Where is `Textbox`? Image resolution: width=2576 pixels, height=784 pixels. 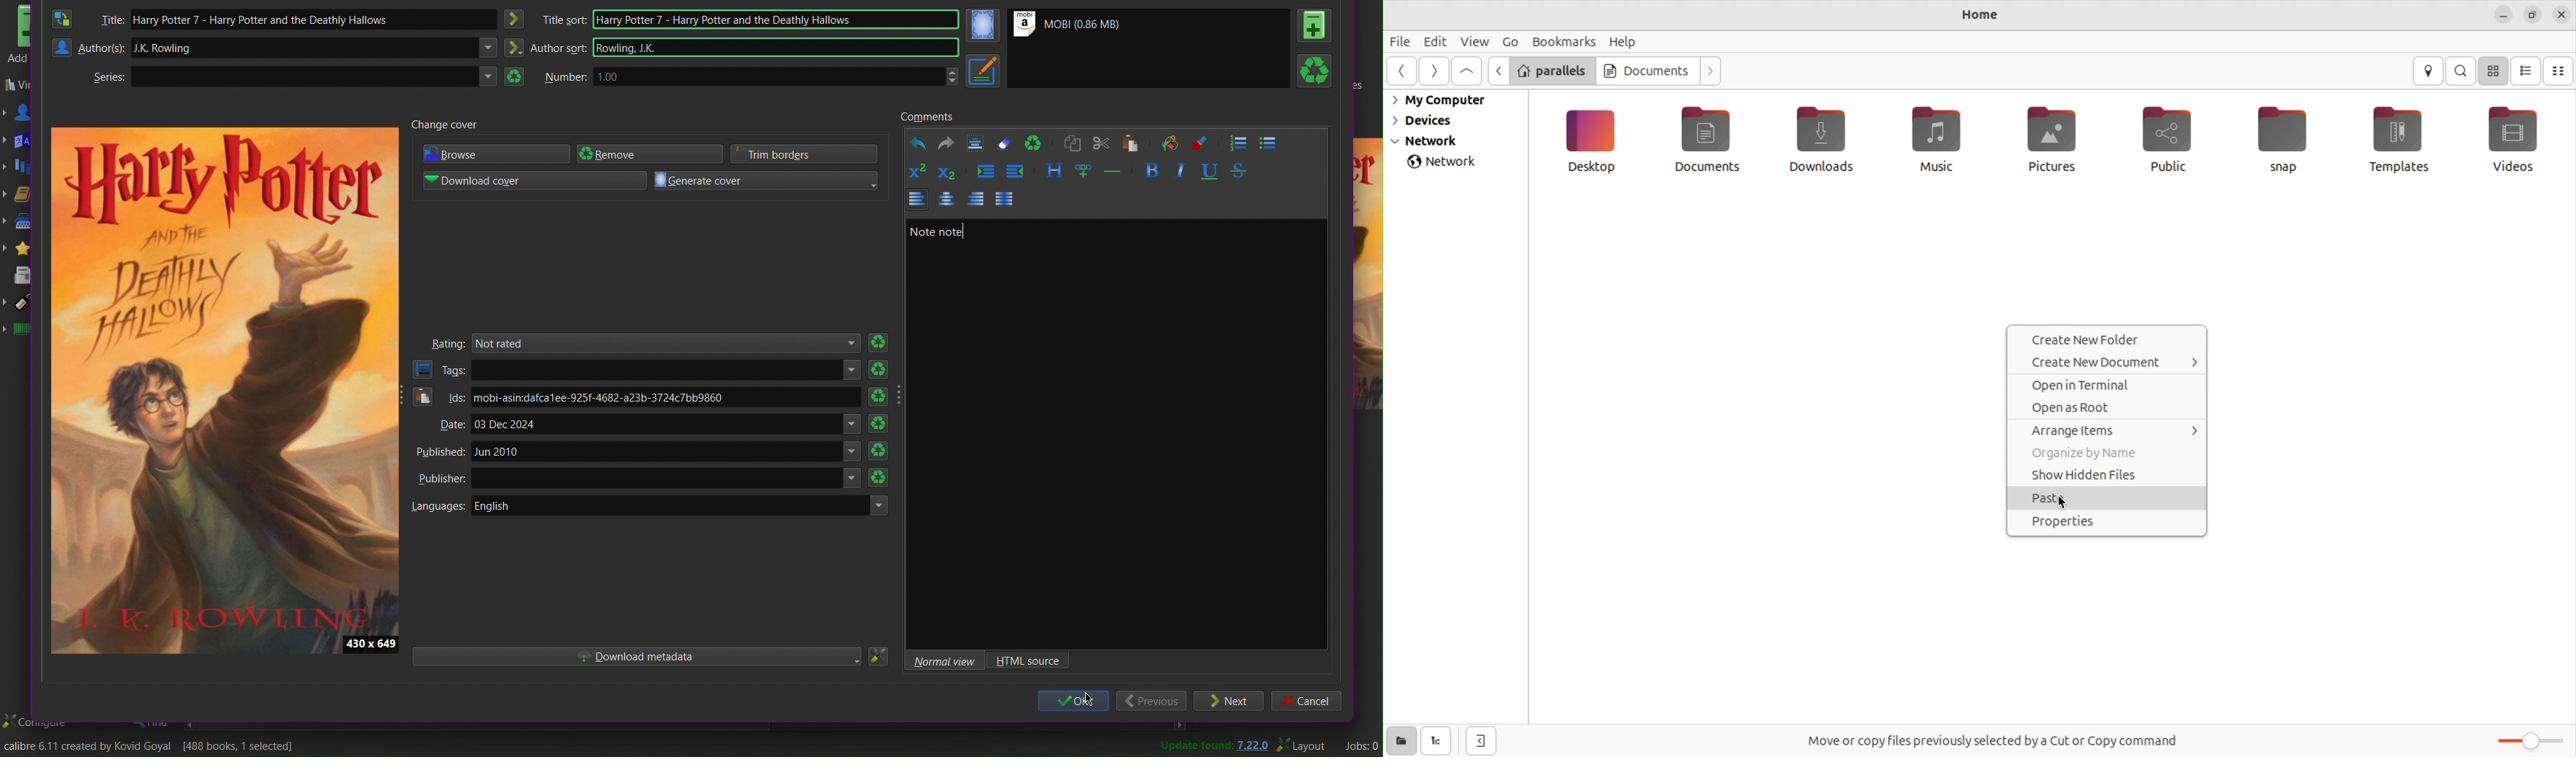
Textbox is located at coordinates (975, 142).